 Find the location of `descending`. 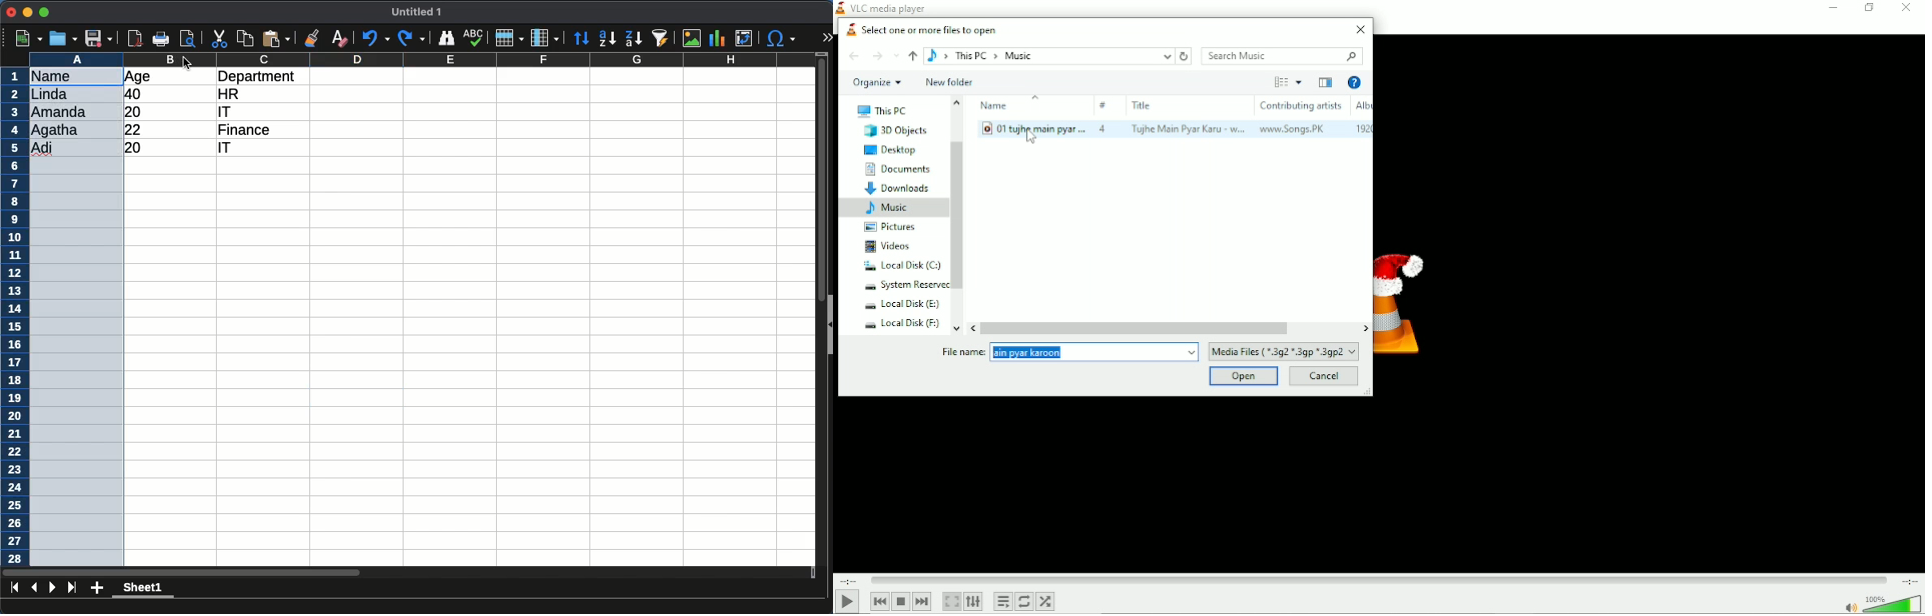

descending is located at coordinates (608, 39).